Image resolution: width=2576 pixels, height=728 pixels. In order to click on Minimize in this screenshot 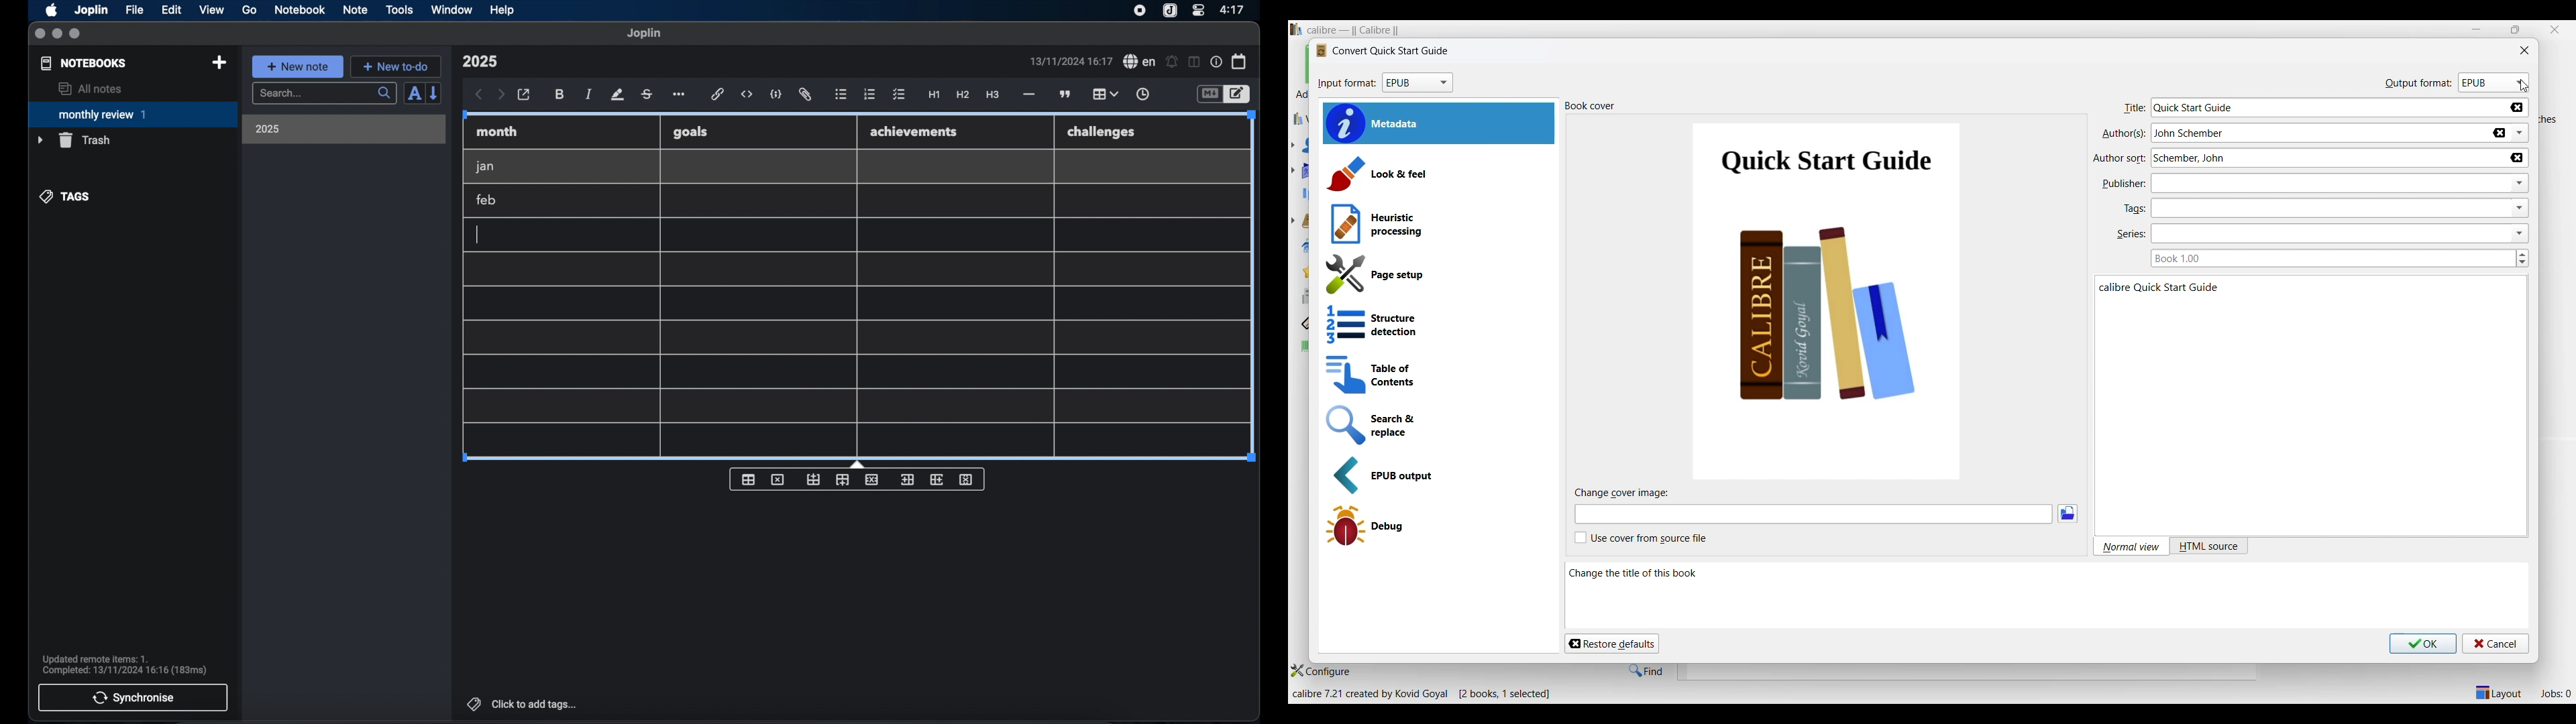, I will do `click(2476, 29)`.